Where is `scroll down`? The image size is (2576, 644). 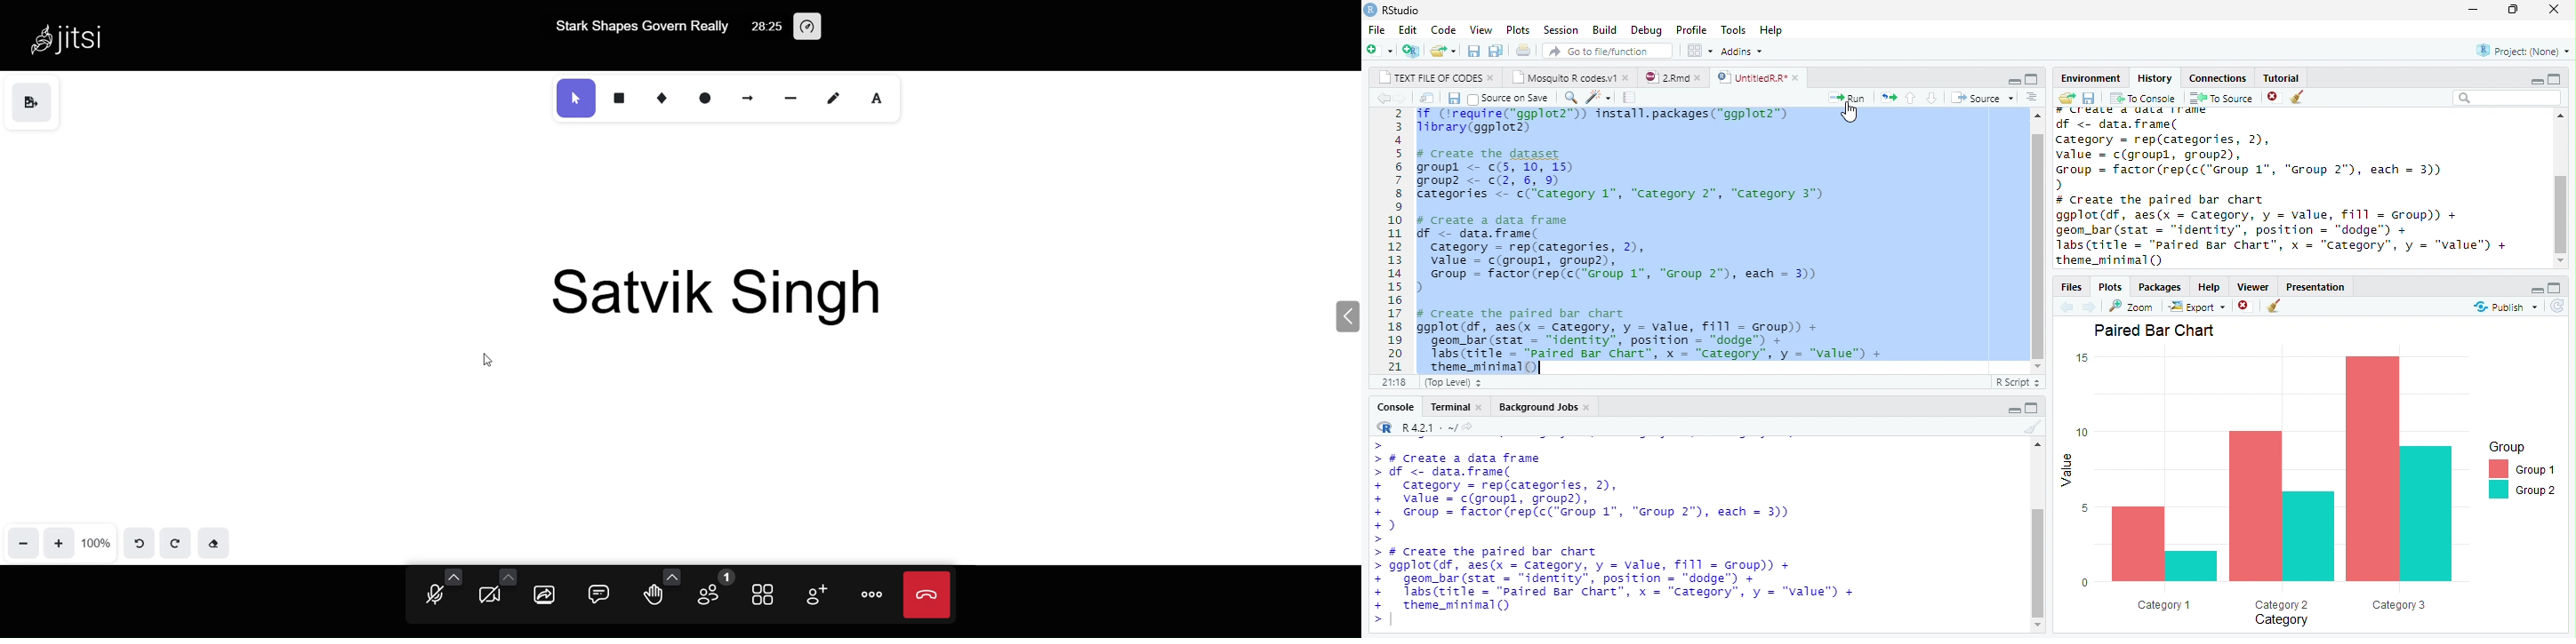
scroll down is located at coordinates (2039, 626).